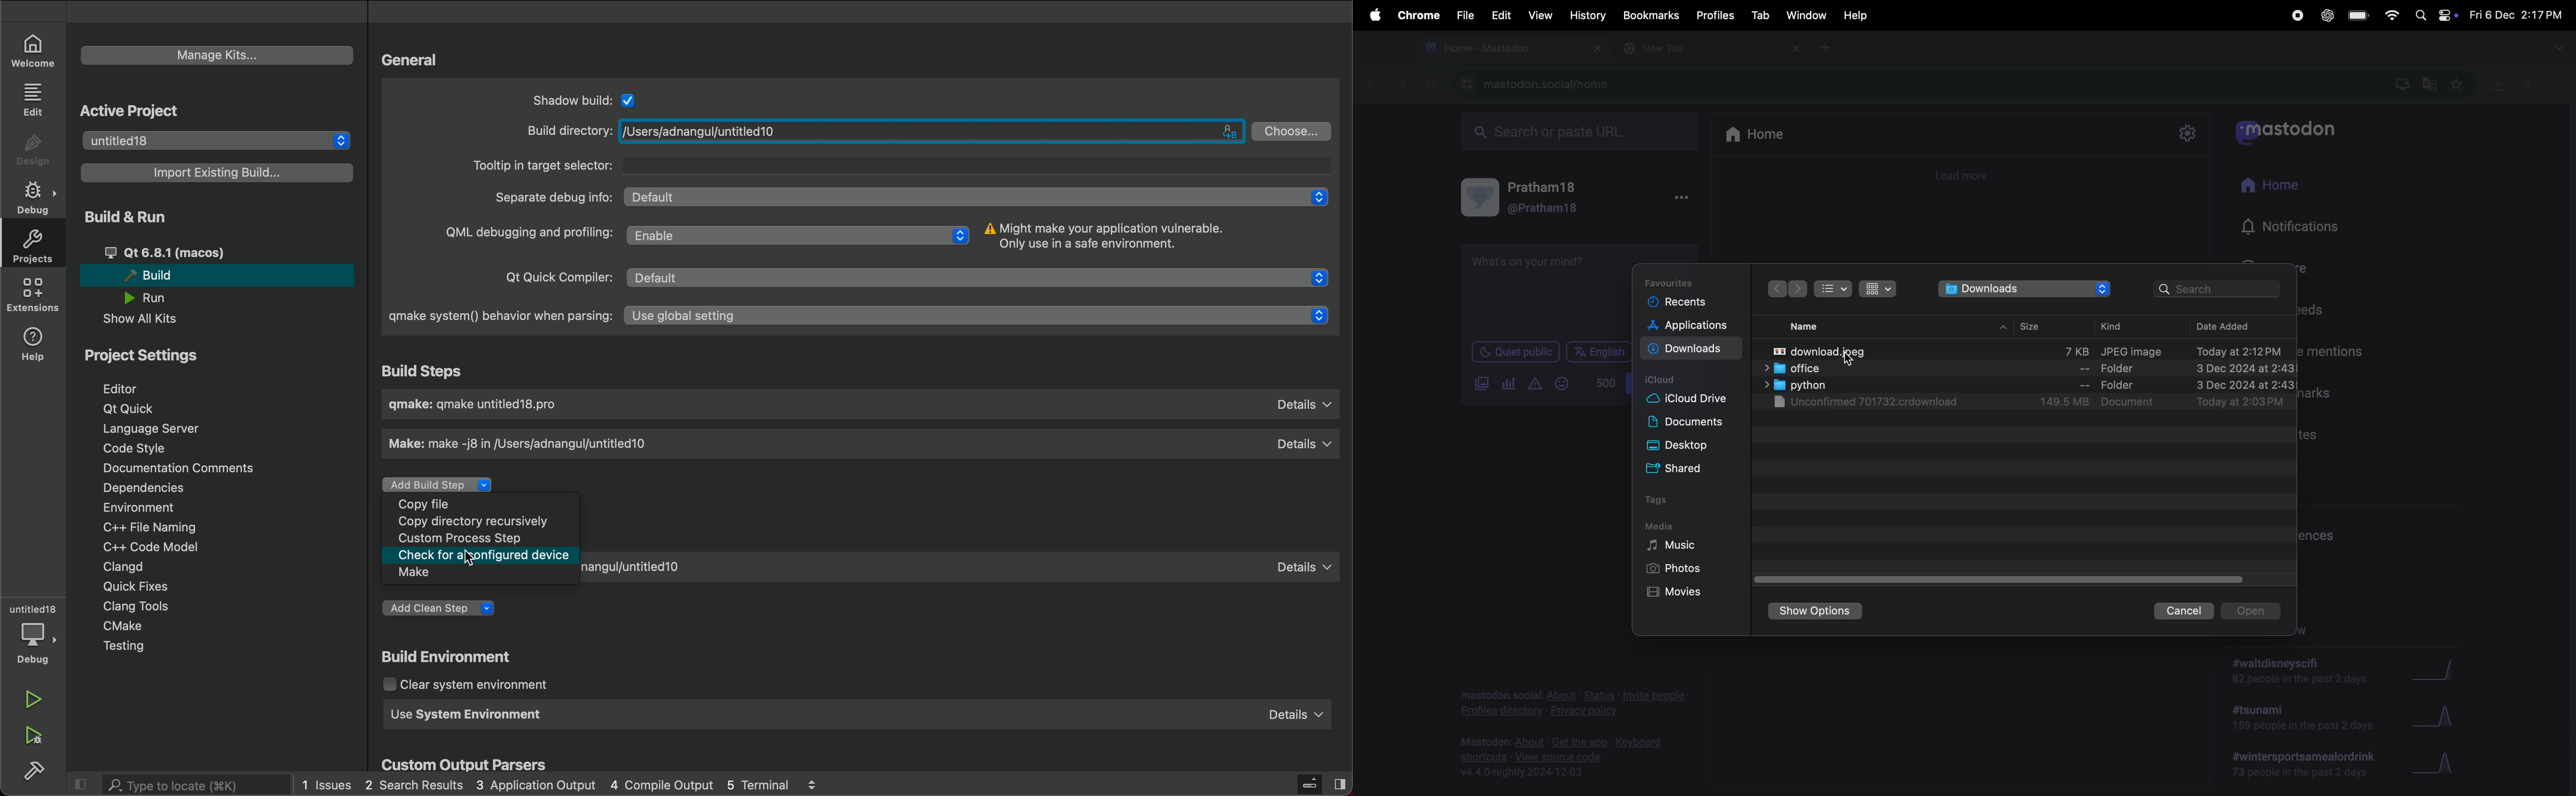 This screenshot has height=812, width=2576. I want to click on view source code, so click(1564, 760).